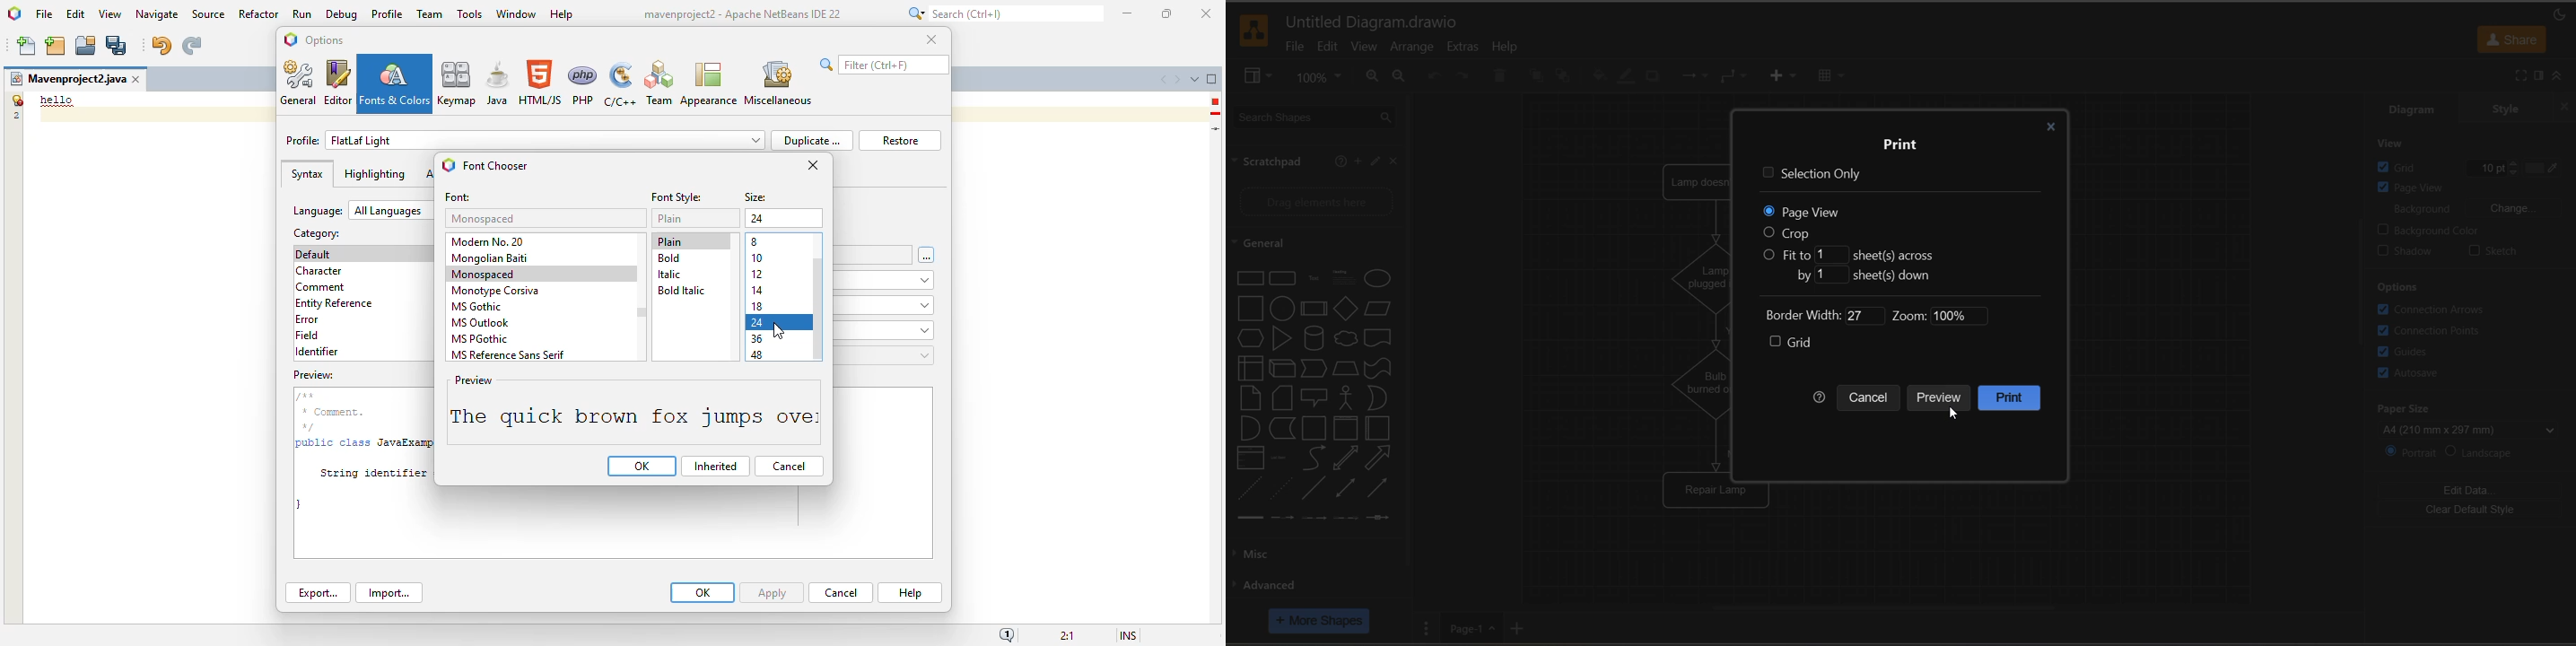  Describe the element at coordinates (2416, 108) in the screenshot. I see `diagram` at that location.